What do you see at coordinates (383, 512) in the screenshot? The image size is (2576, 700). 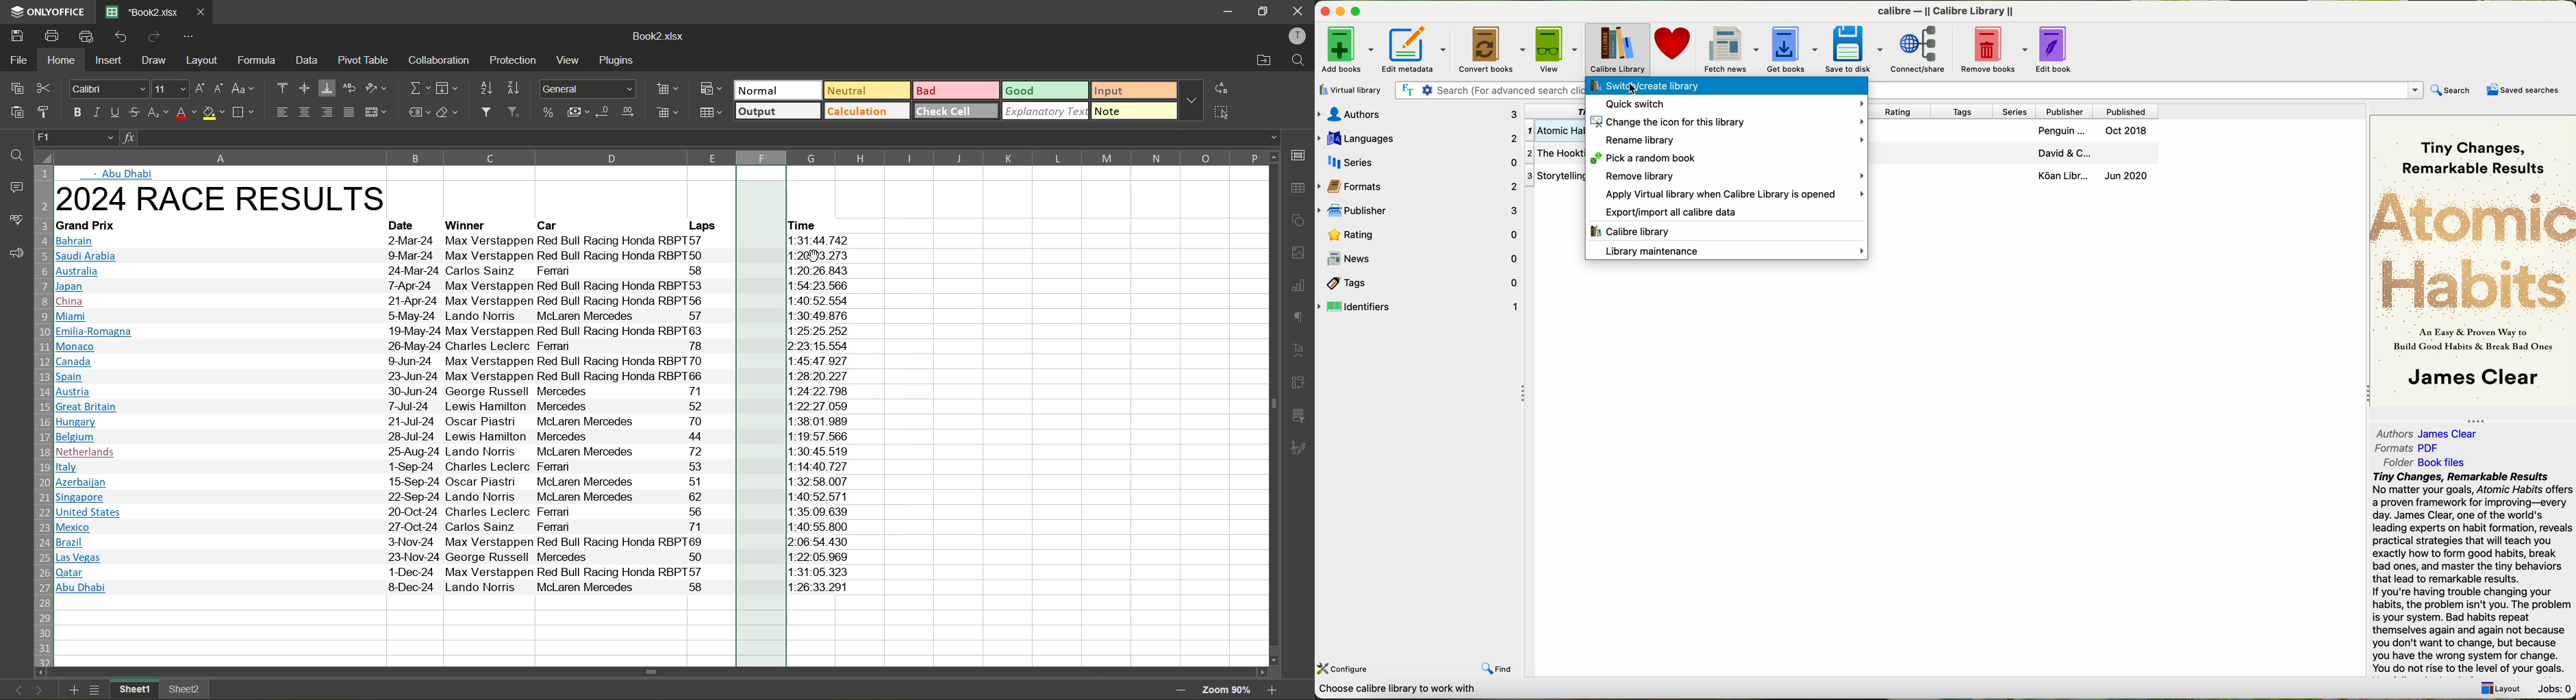 I see `J United States 20-Oct-24 Charles Leclerc Ferman 56 1:35:09.639` at bounding box center [383, 512].